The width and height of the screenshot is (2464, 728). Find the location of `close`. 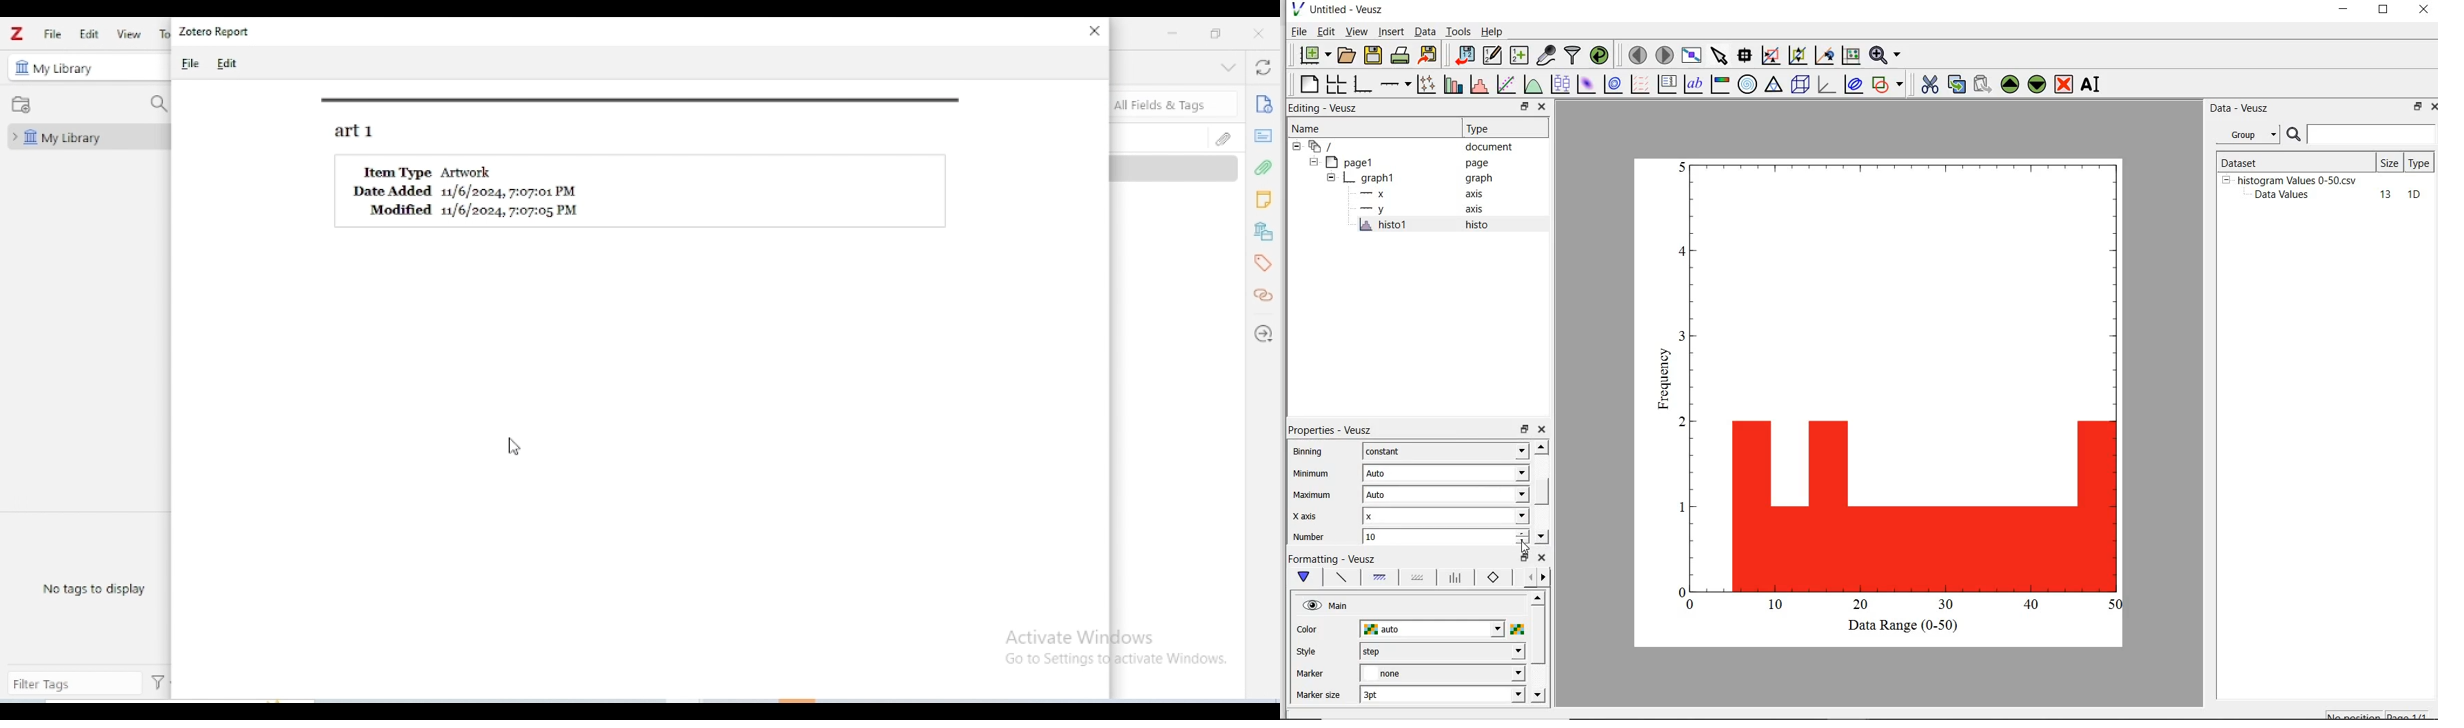

close is located at coordinates (2432, 108).